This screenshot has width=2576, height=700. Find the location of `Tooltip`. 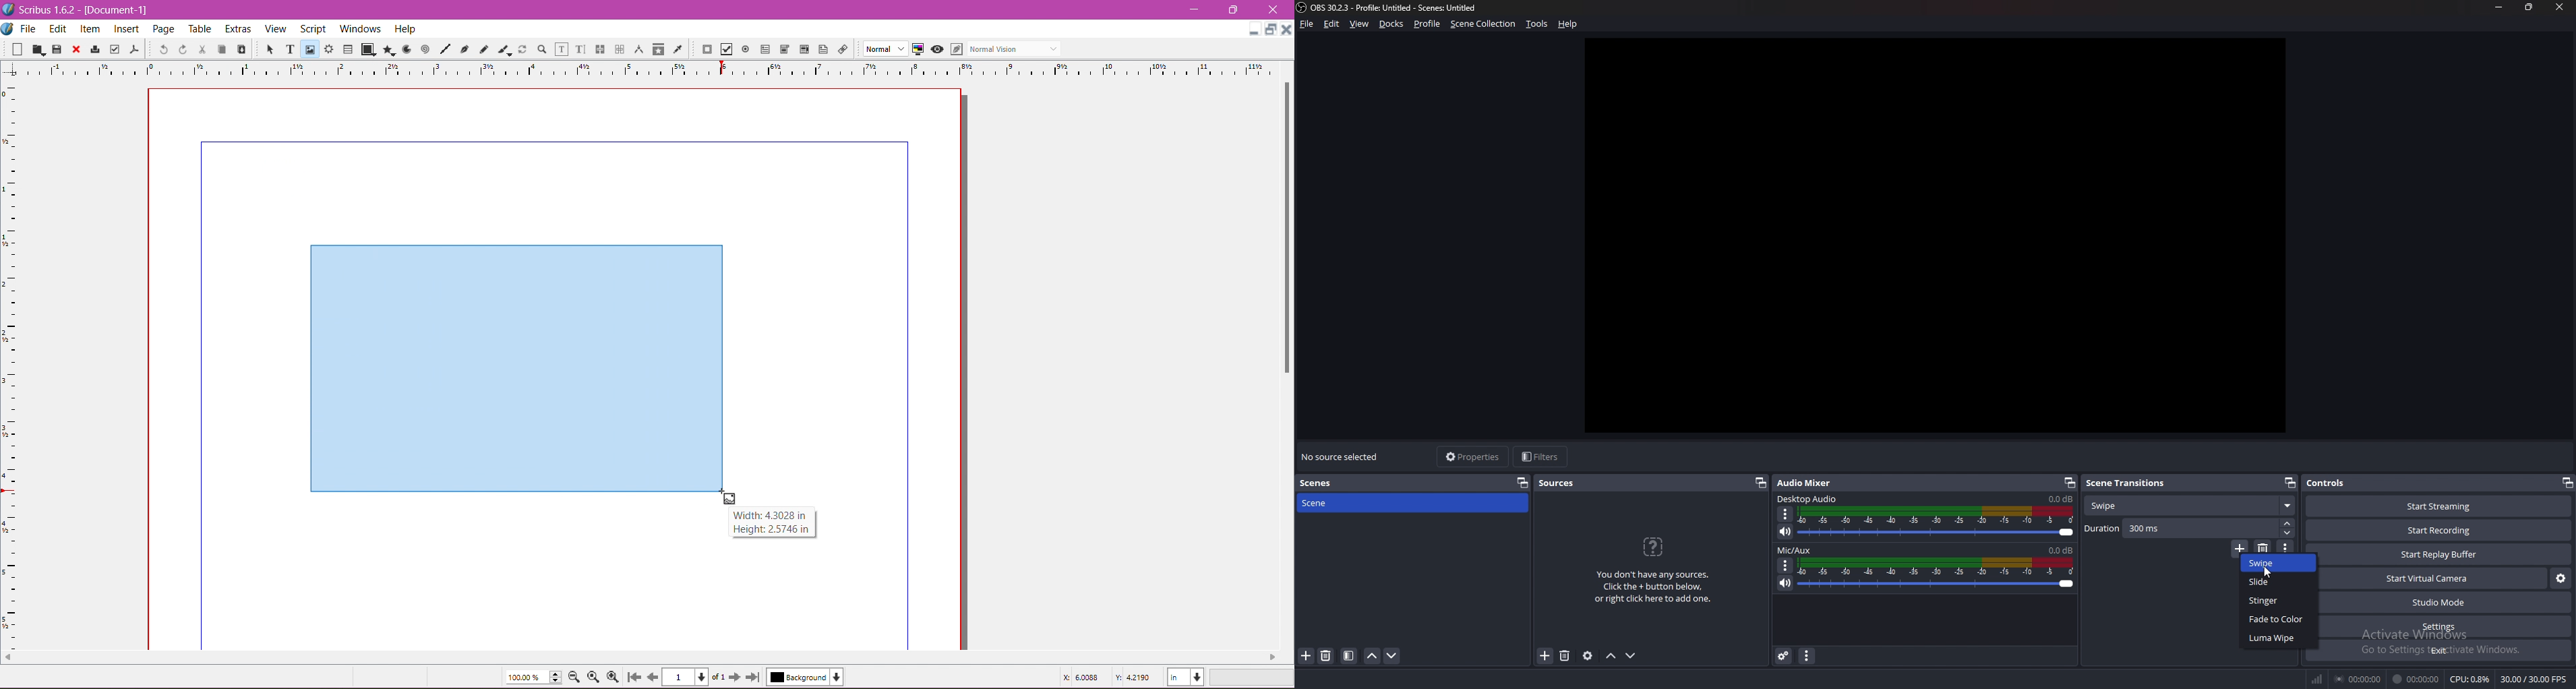

Tooltip is located at coordinates (771, 522).